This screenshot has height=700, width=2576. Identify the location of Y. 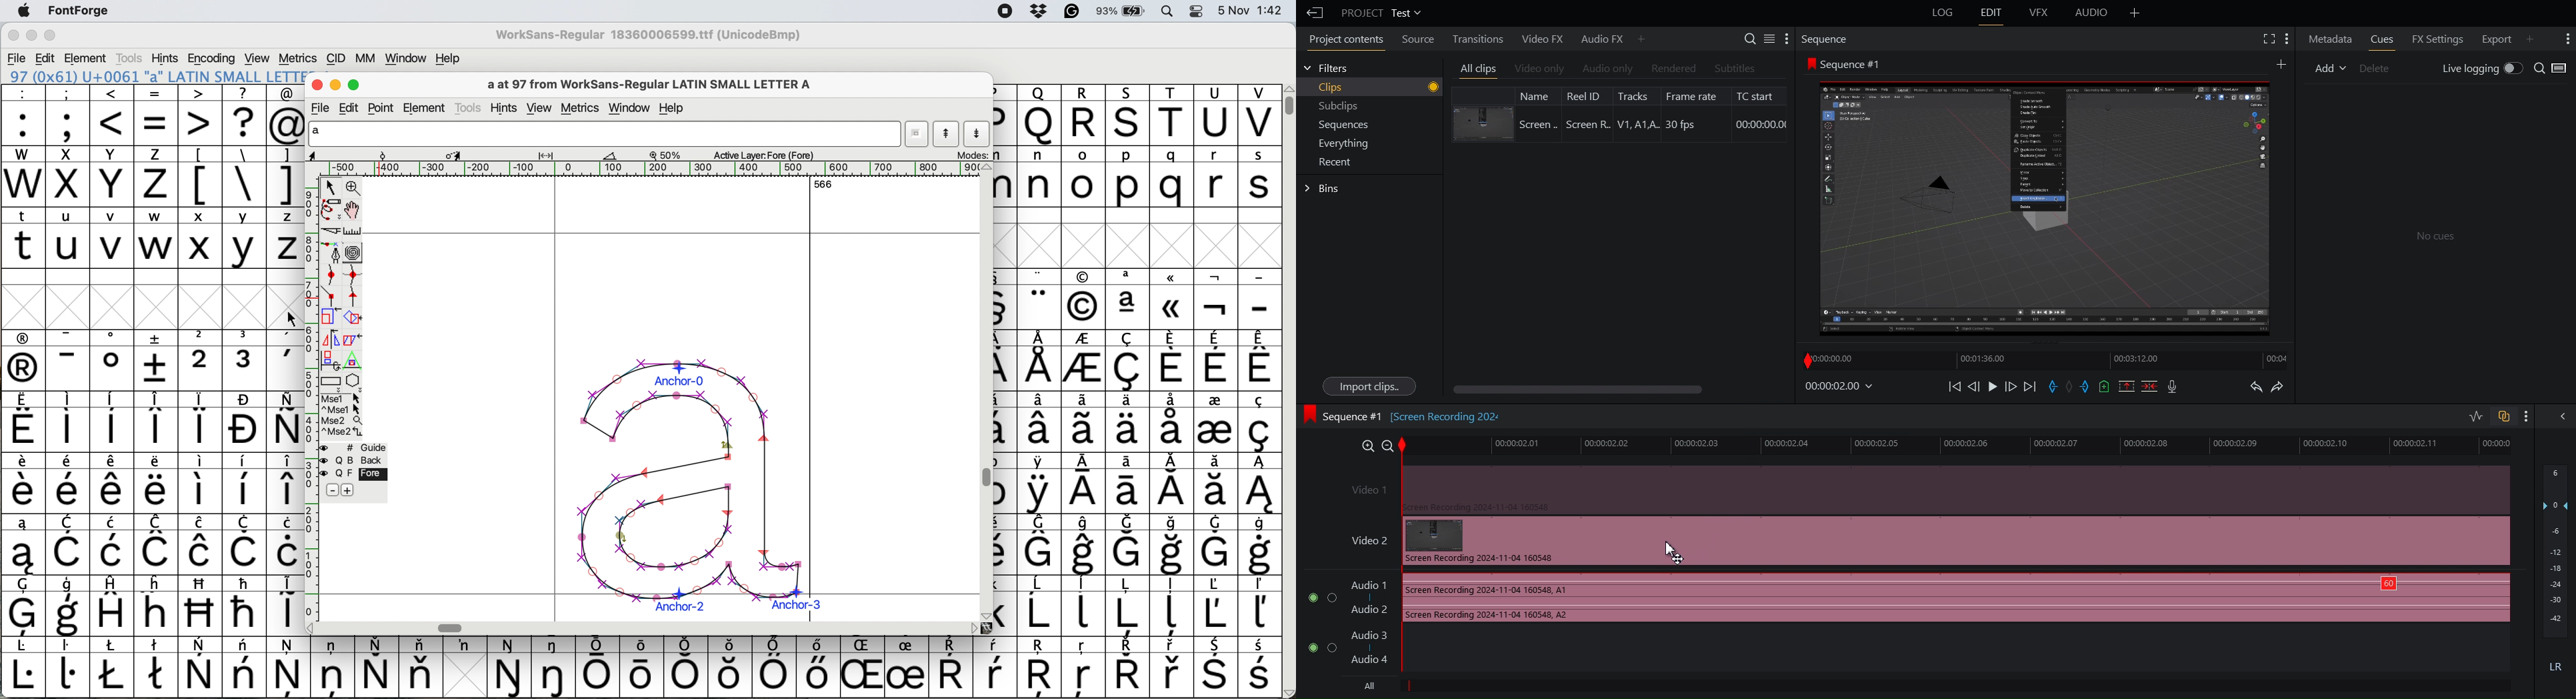
(113, 176).